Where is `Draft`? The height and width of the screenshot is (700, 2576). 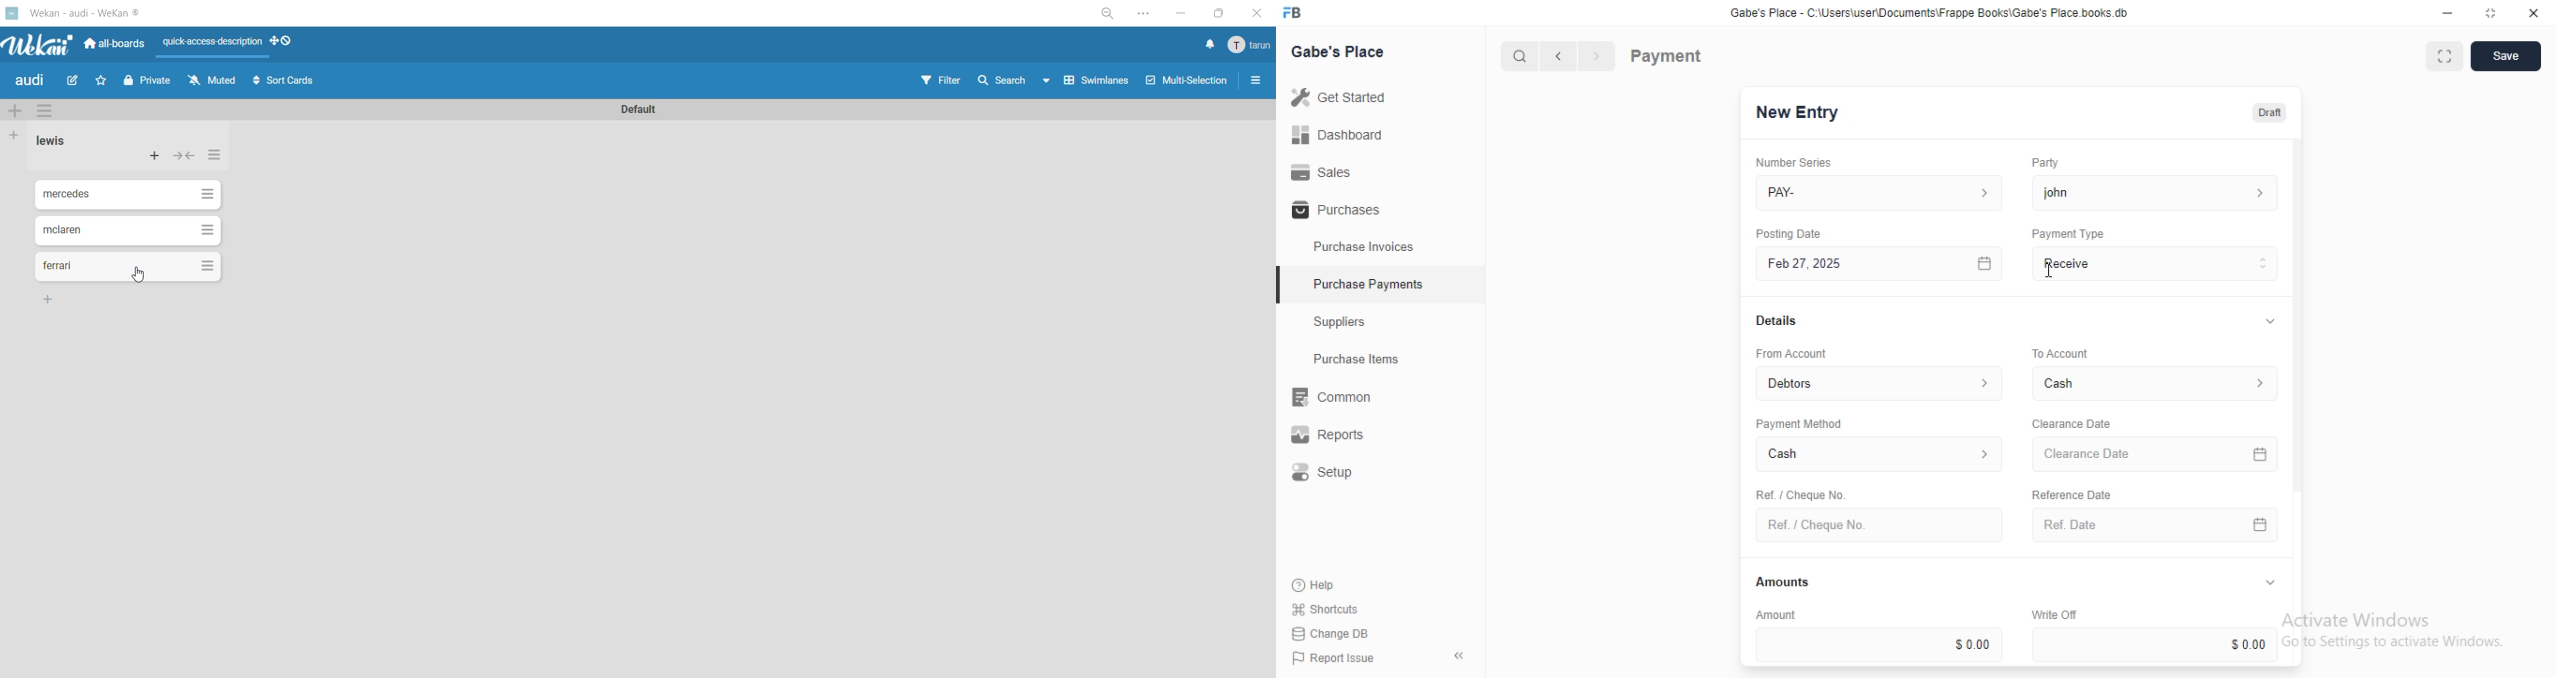 Draft is located at coordinates (2266, 111).